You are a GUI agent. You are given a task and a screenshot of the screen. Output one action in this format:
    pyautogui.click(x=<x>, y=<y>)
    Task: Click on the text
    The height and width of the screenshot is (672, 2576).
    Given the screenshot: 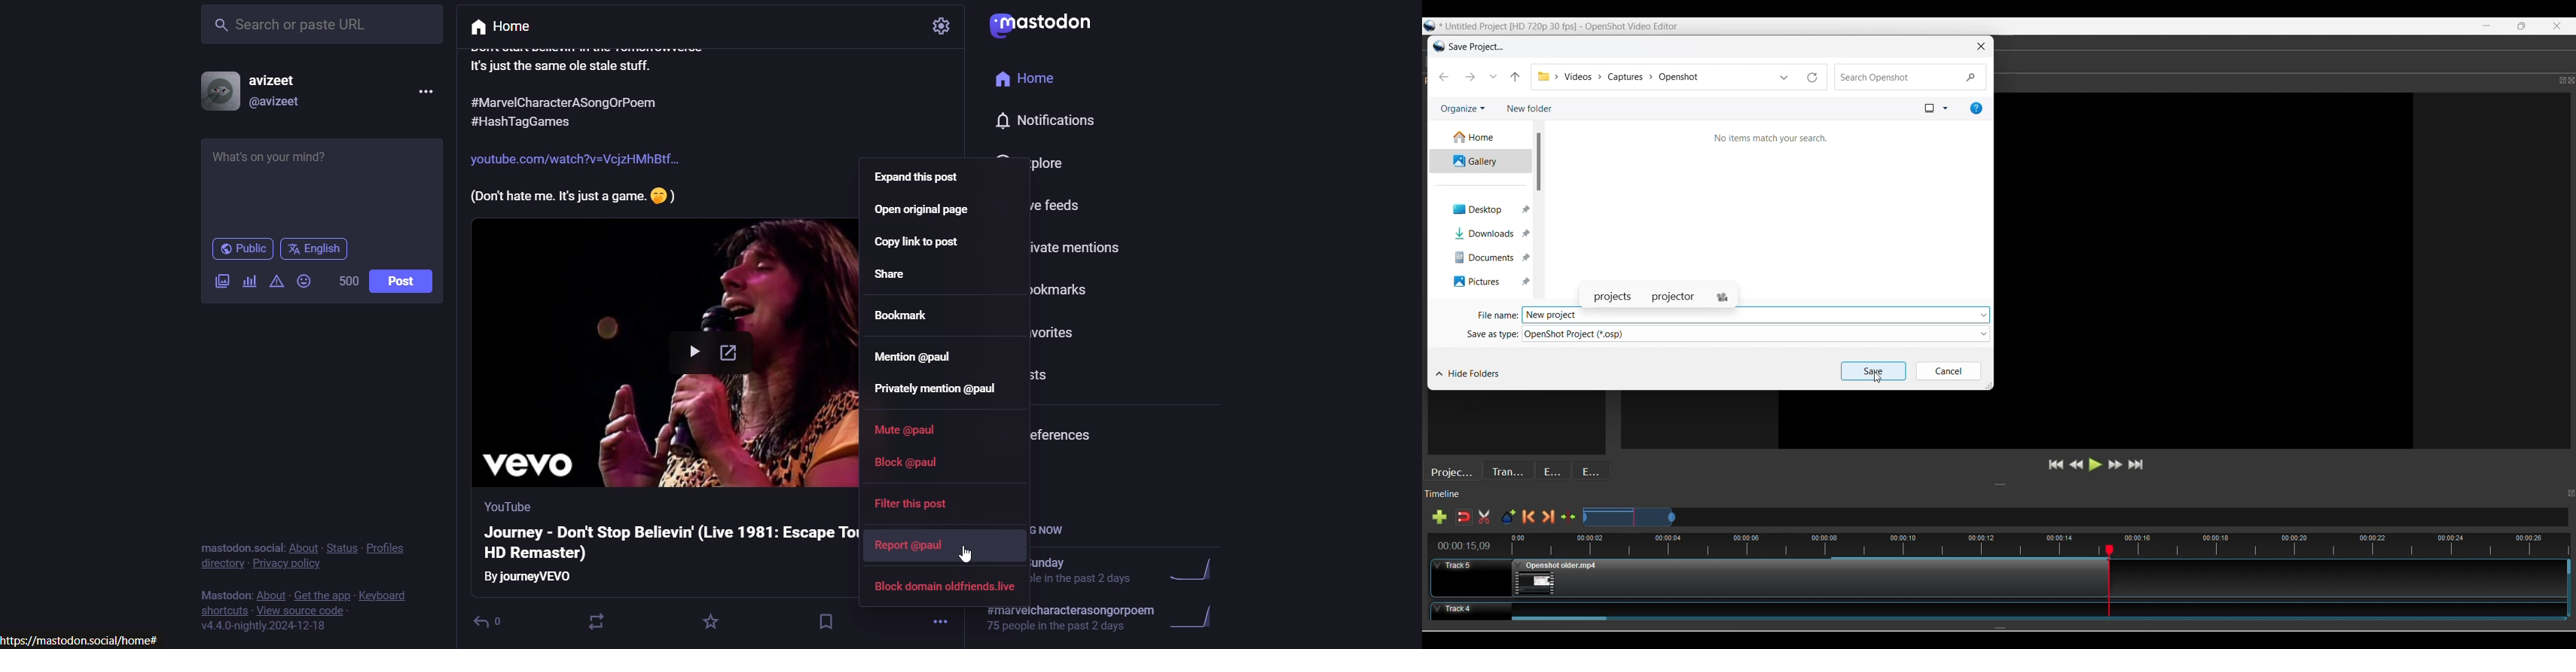 What is the action you would take?
    pyautogui.click(x=224, y=597)
    